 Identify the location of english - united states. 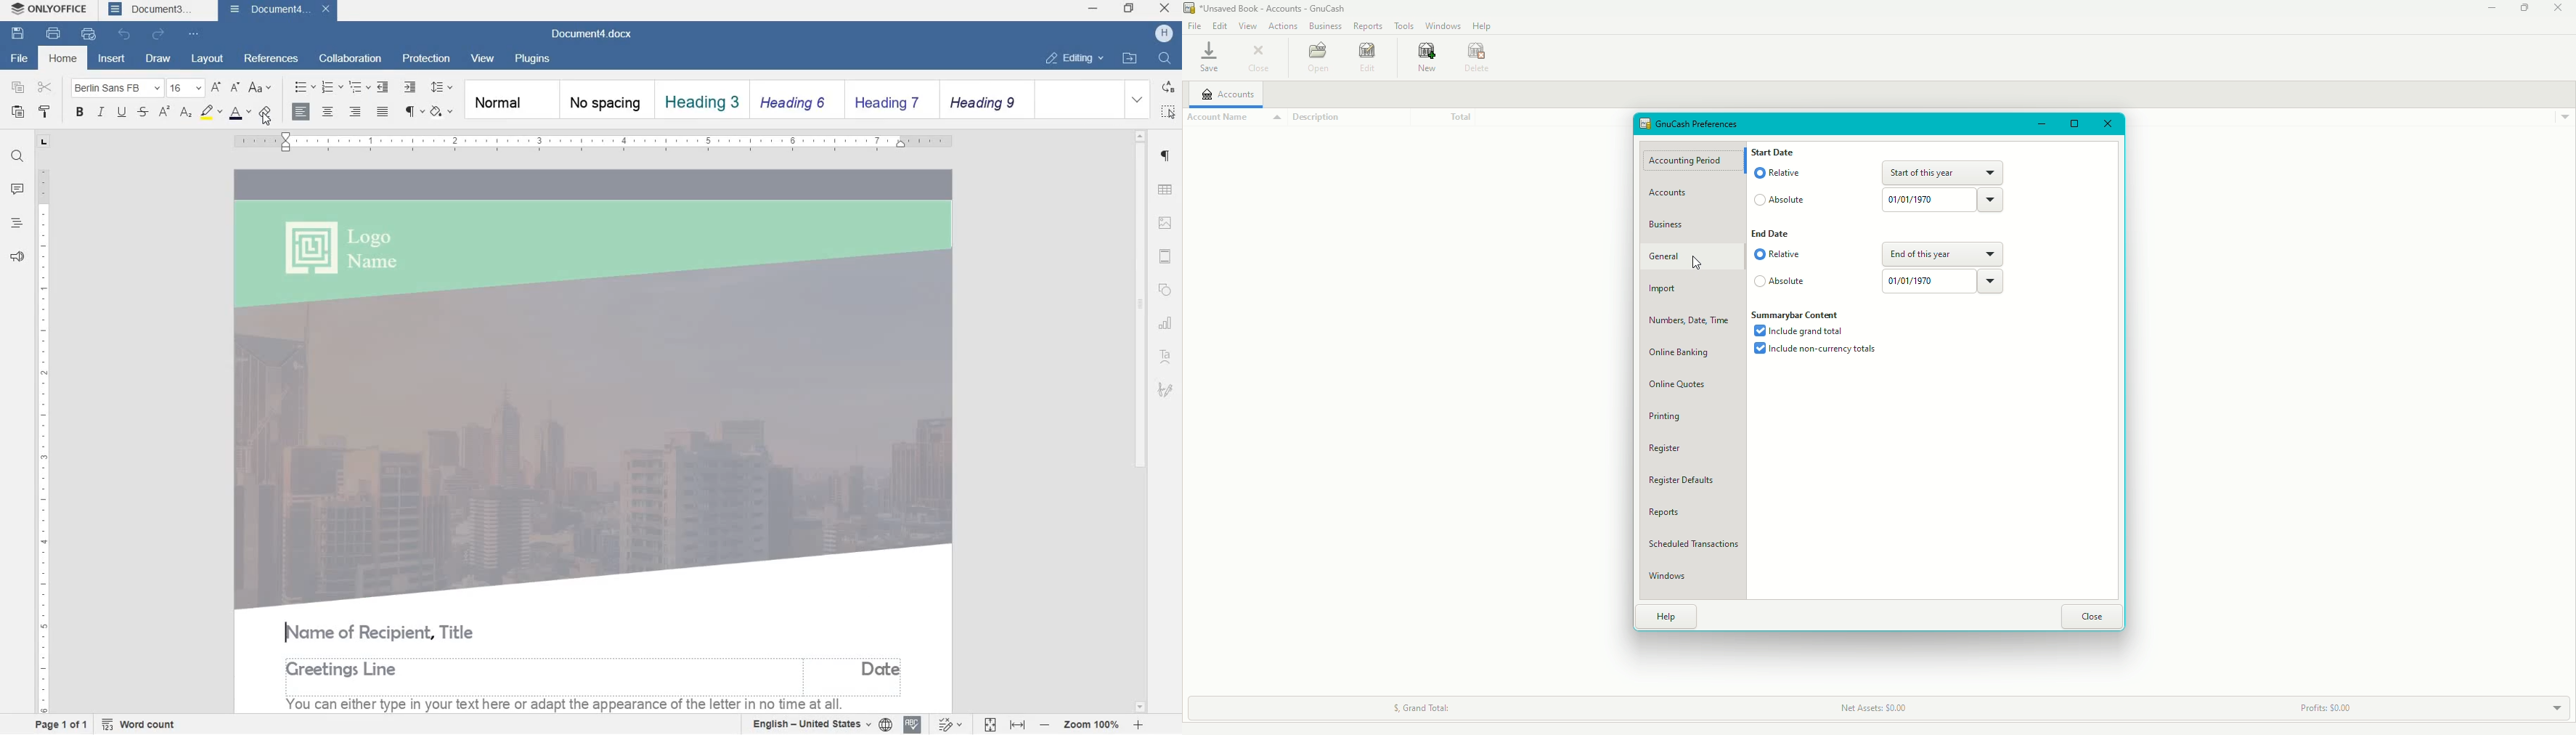
(818, 724).